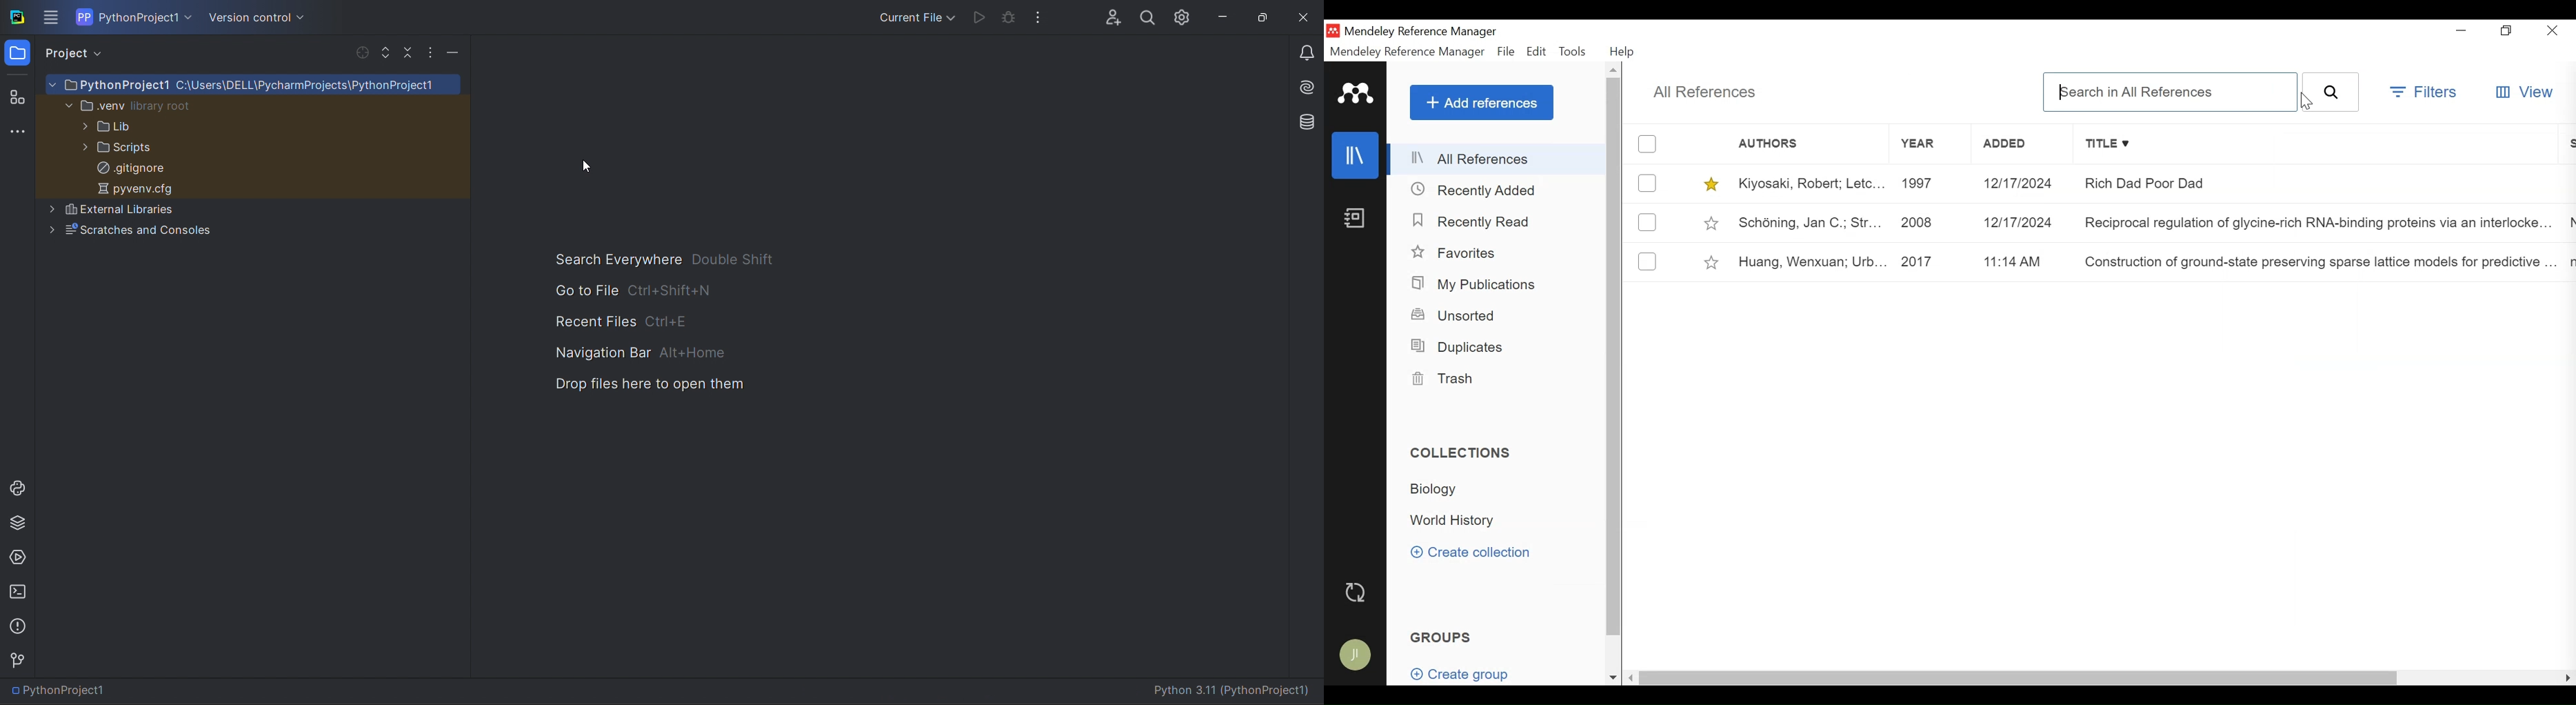 Image resolution: width=2576 pixels, height=728 pixels. Describe the element at coordinates (1711, 183) in the screenshot. I see `Toggle Favorites` at that location.